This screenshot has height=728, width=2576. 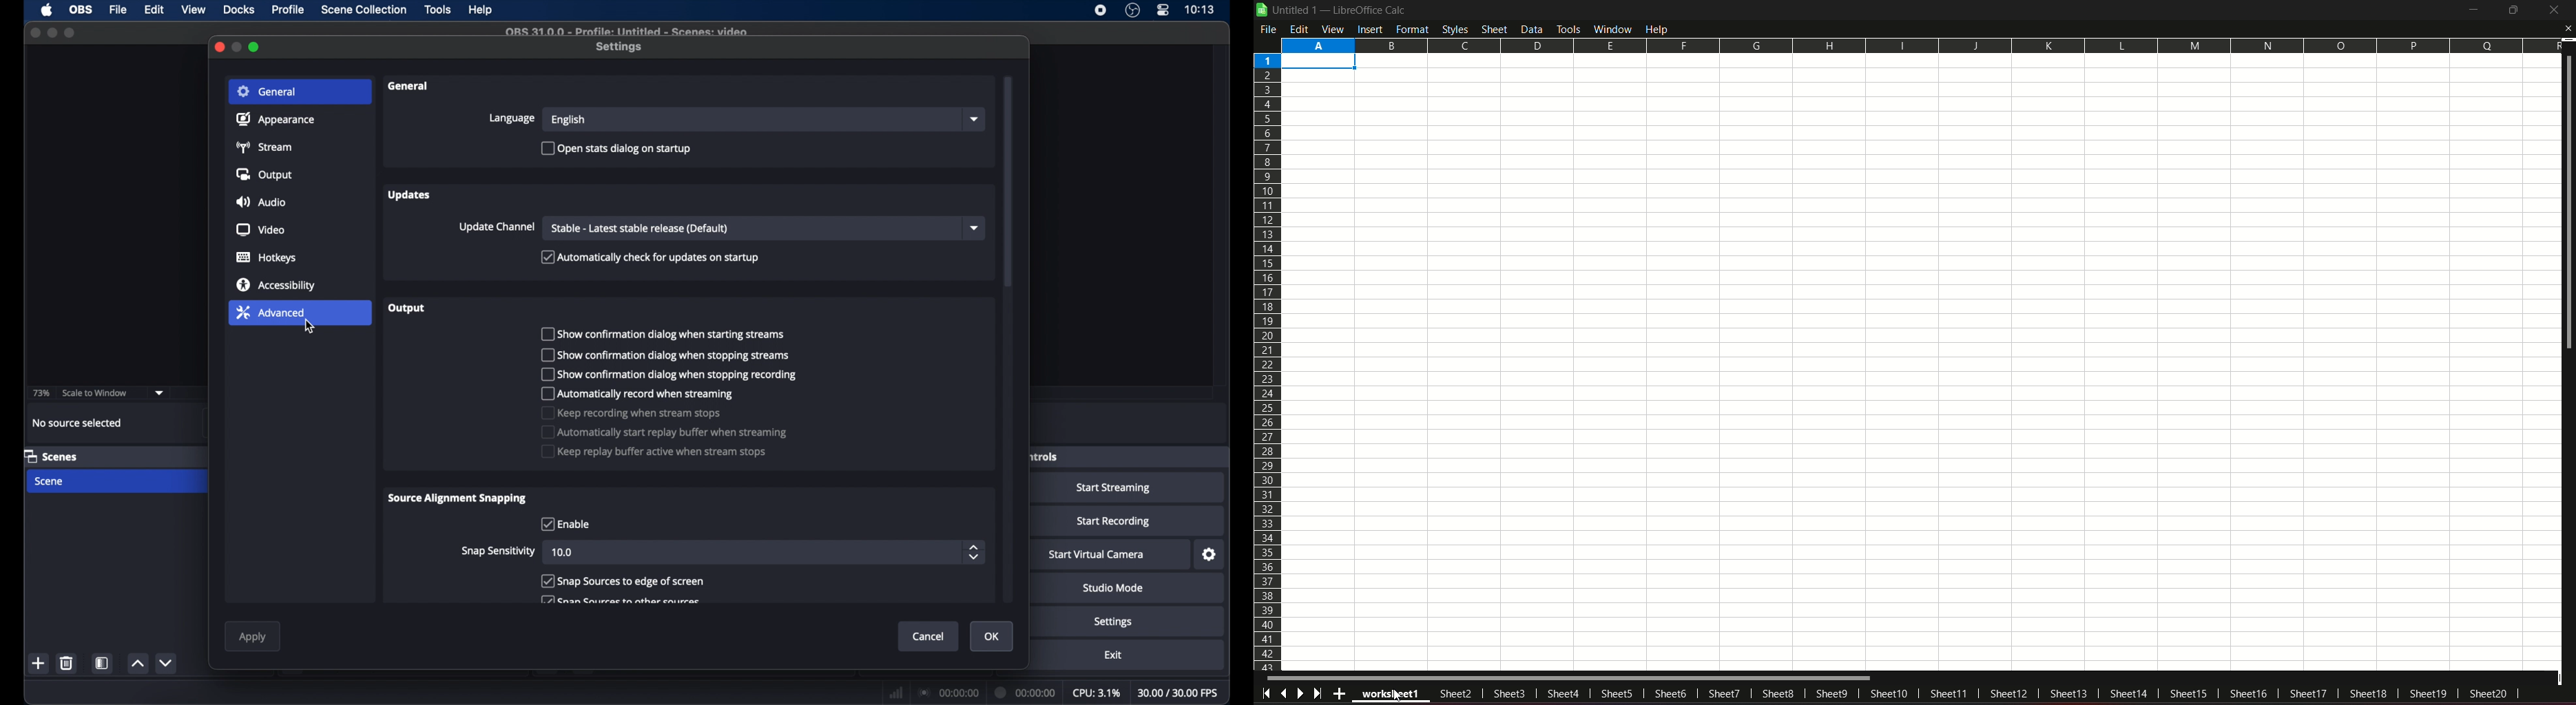 What do you see at coordinates (82, 10) in the screenshot?
I see `obs` at bounding box center [82, 10].